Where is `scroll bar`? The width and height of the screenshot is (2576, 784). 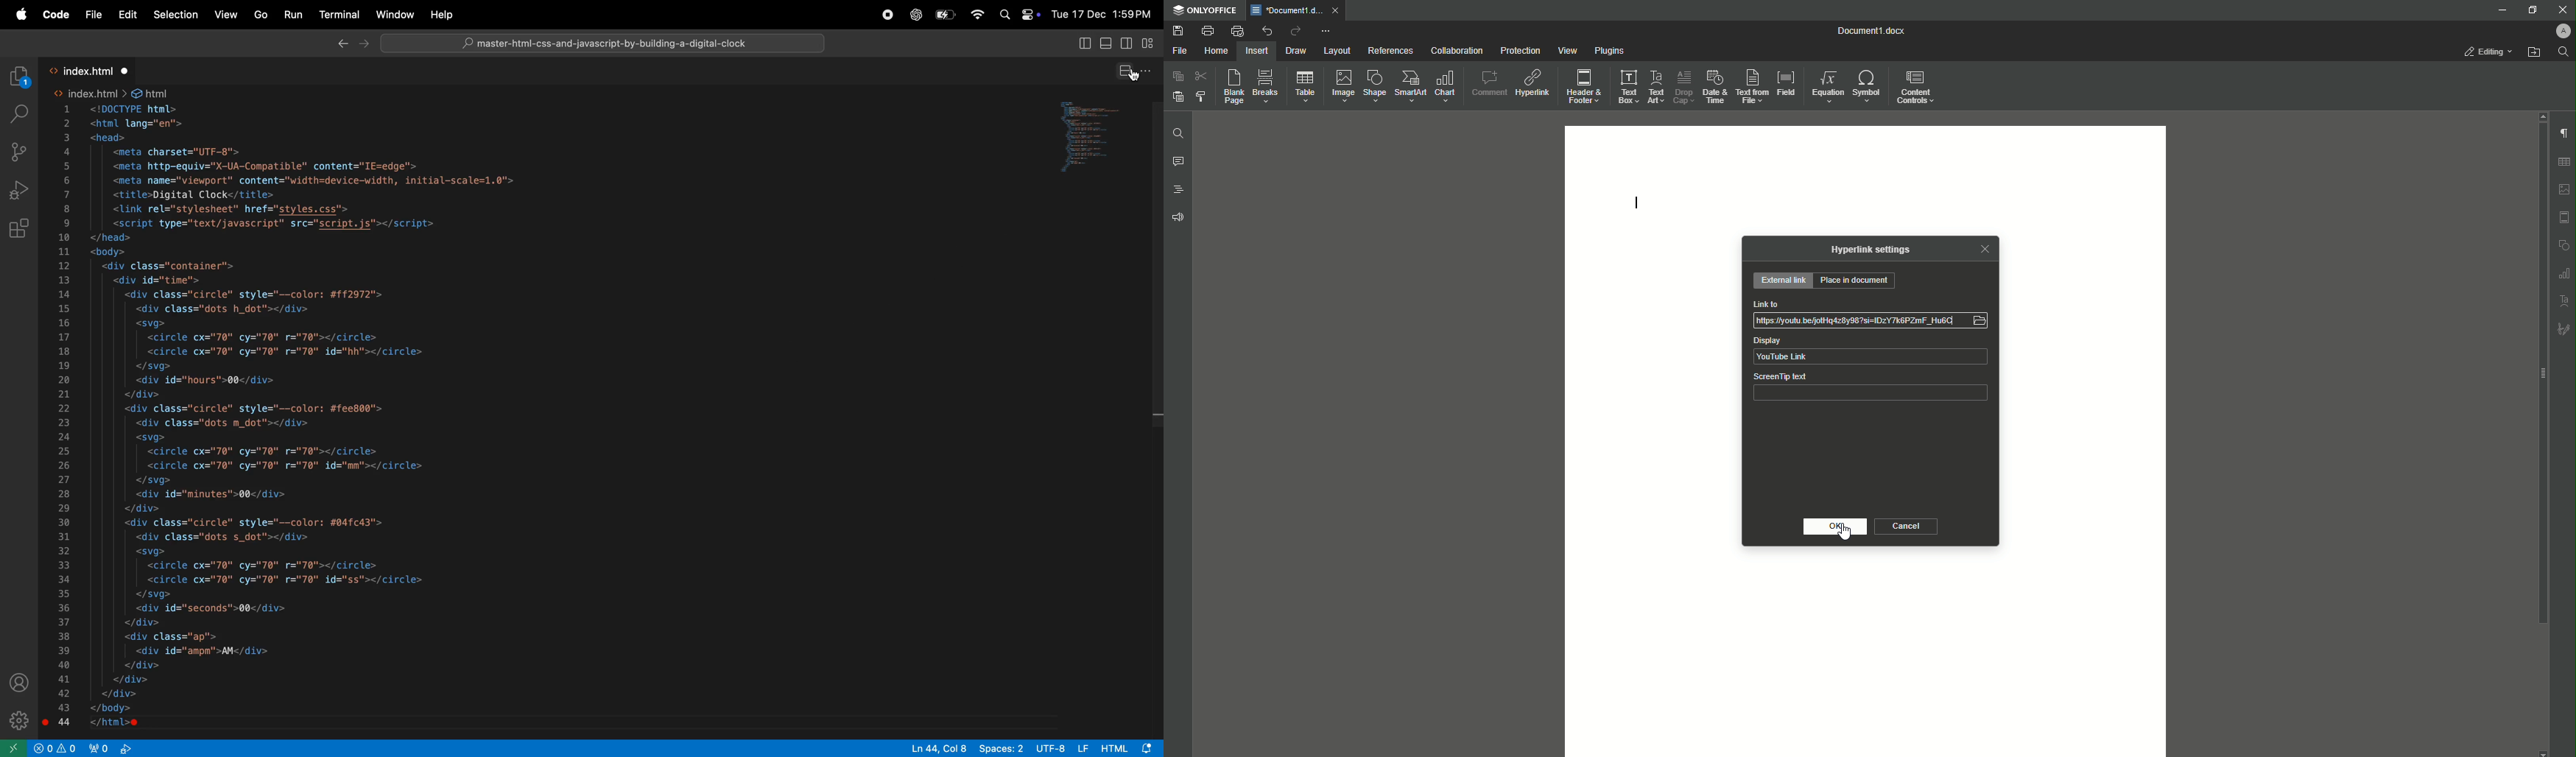 scroll bar is located at coordinates (2541, 373).